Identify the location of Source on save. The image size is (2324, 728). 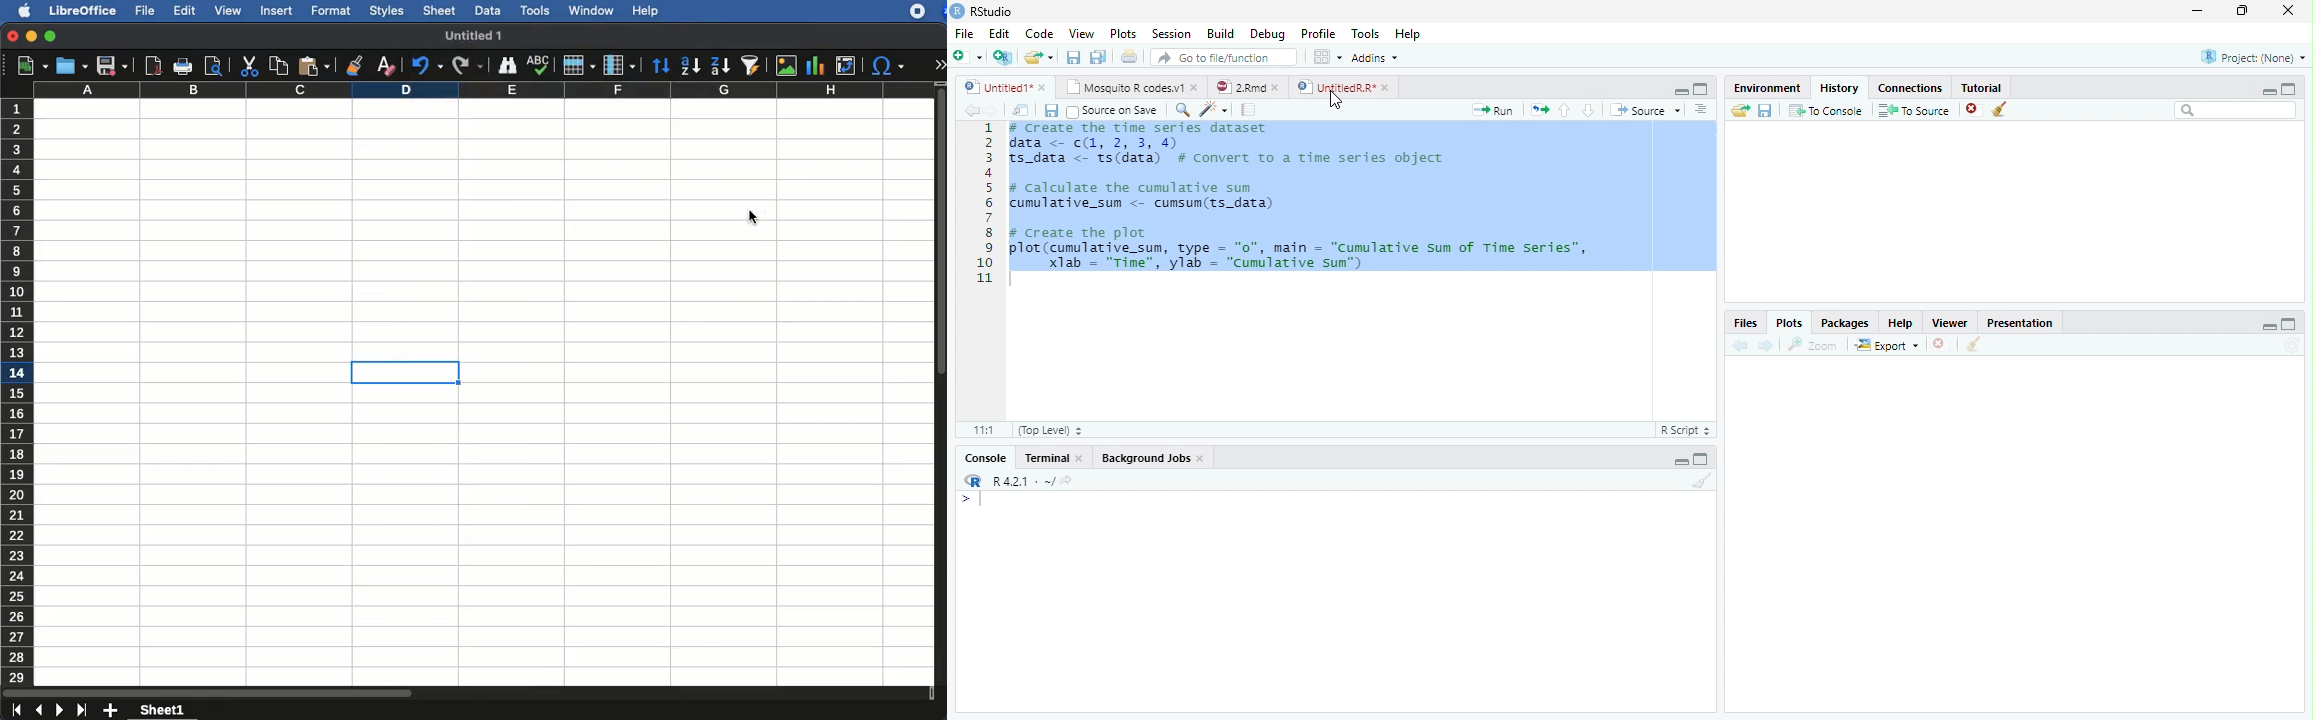
(1114, 112).